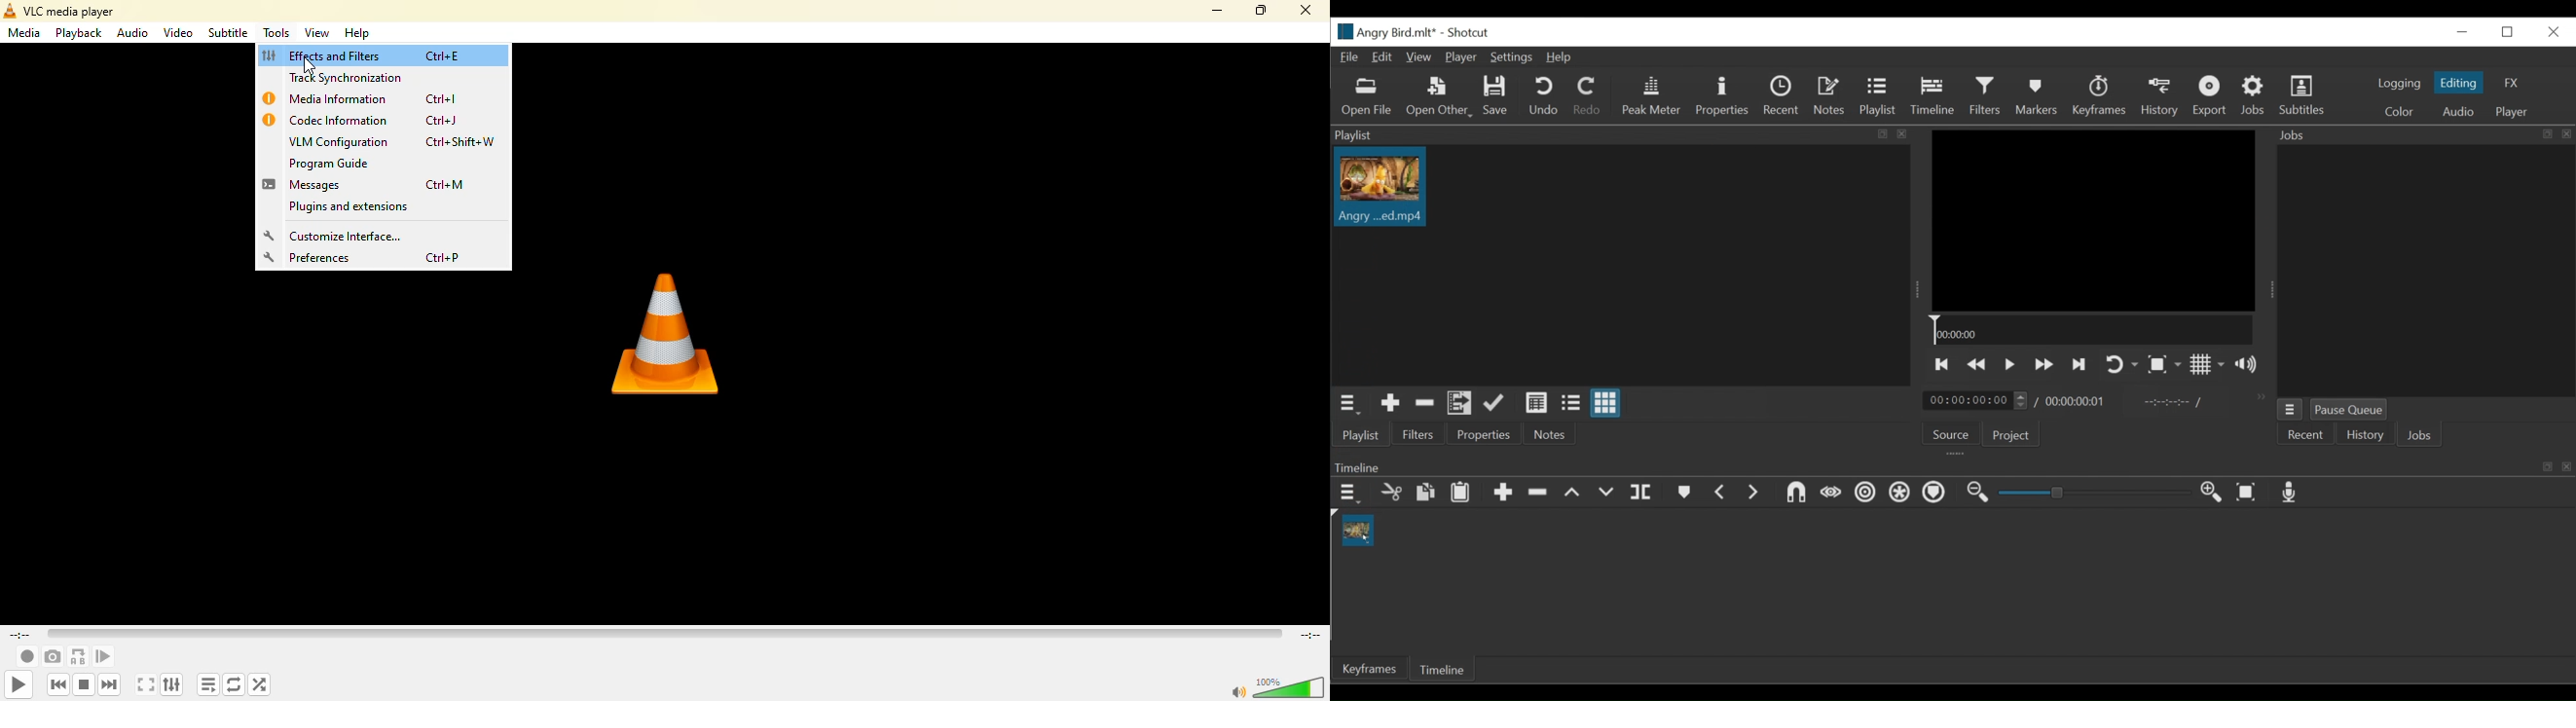  I want to click on Undo, so click(1543, 96).